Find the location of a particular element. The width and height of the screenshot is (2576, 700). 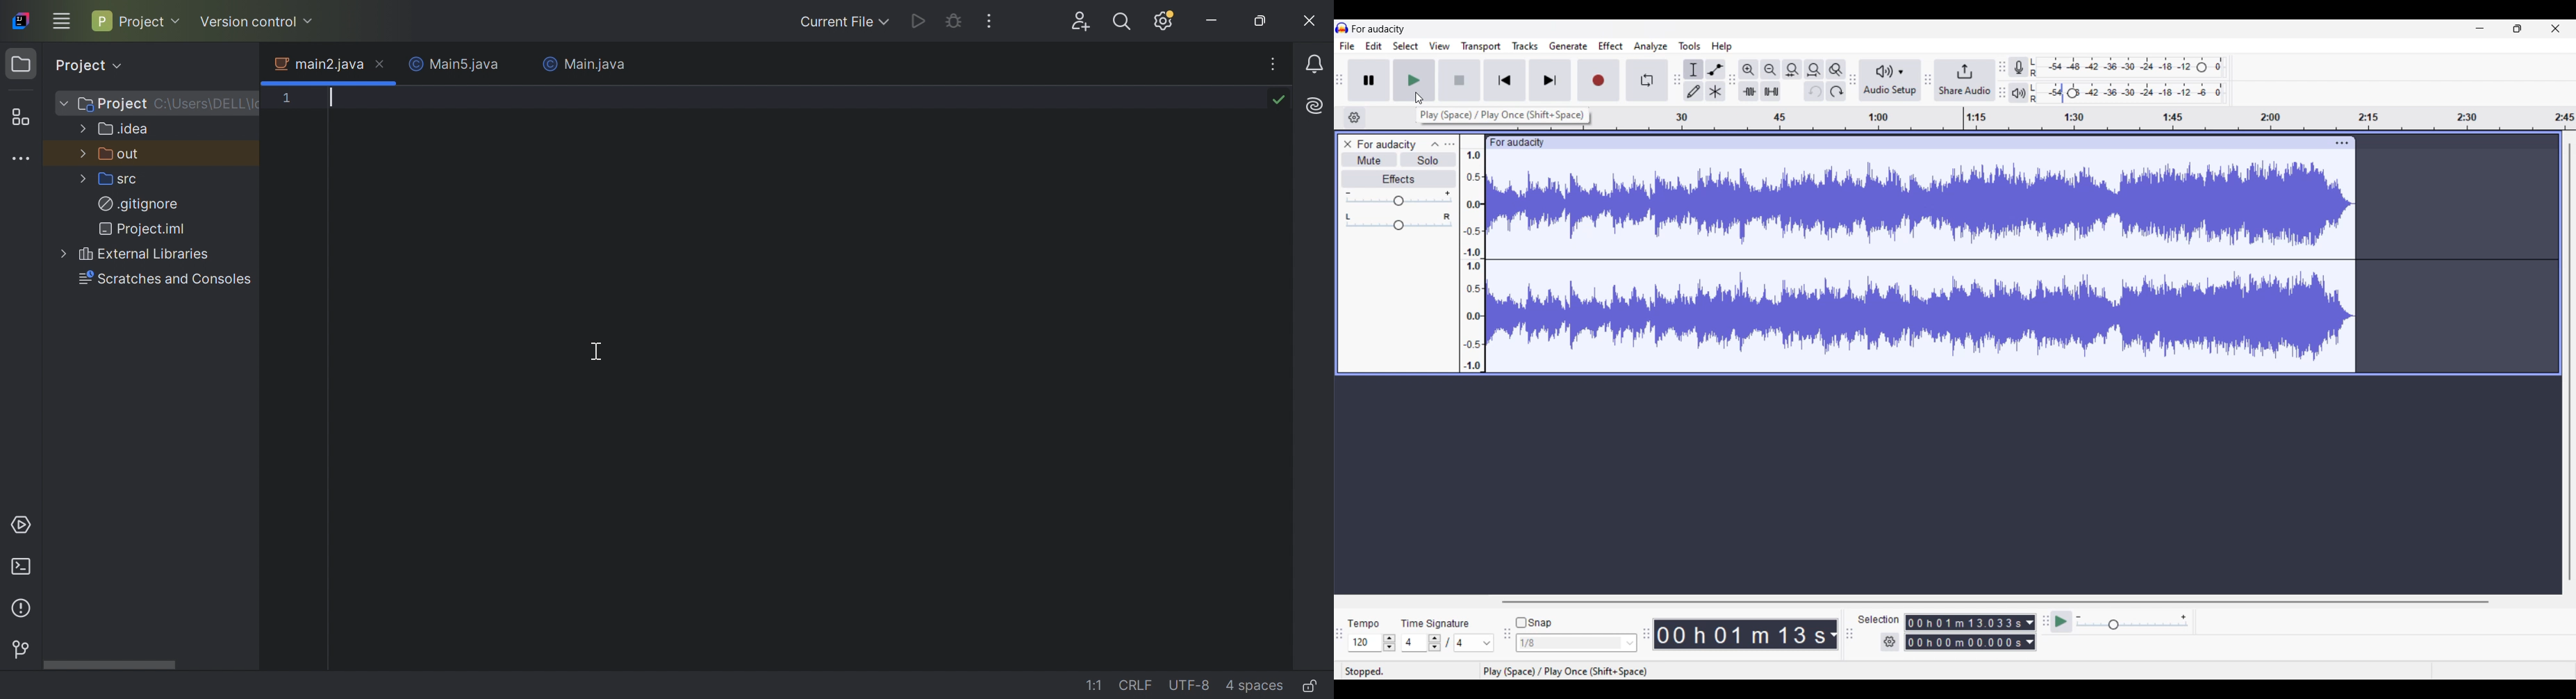

Trim audio outside selection is located at coordinates (1749, 91).